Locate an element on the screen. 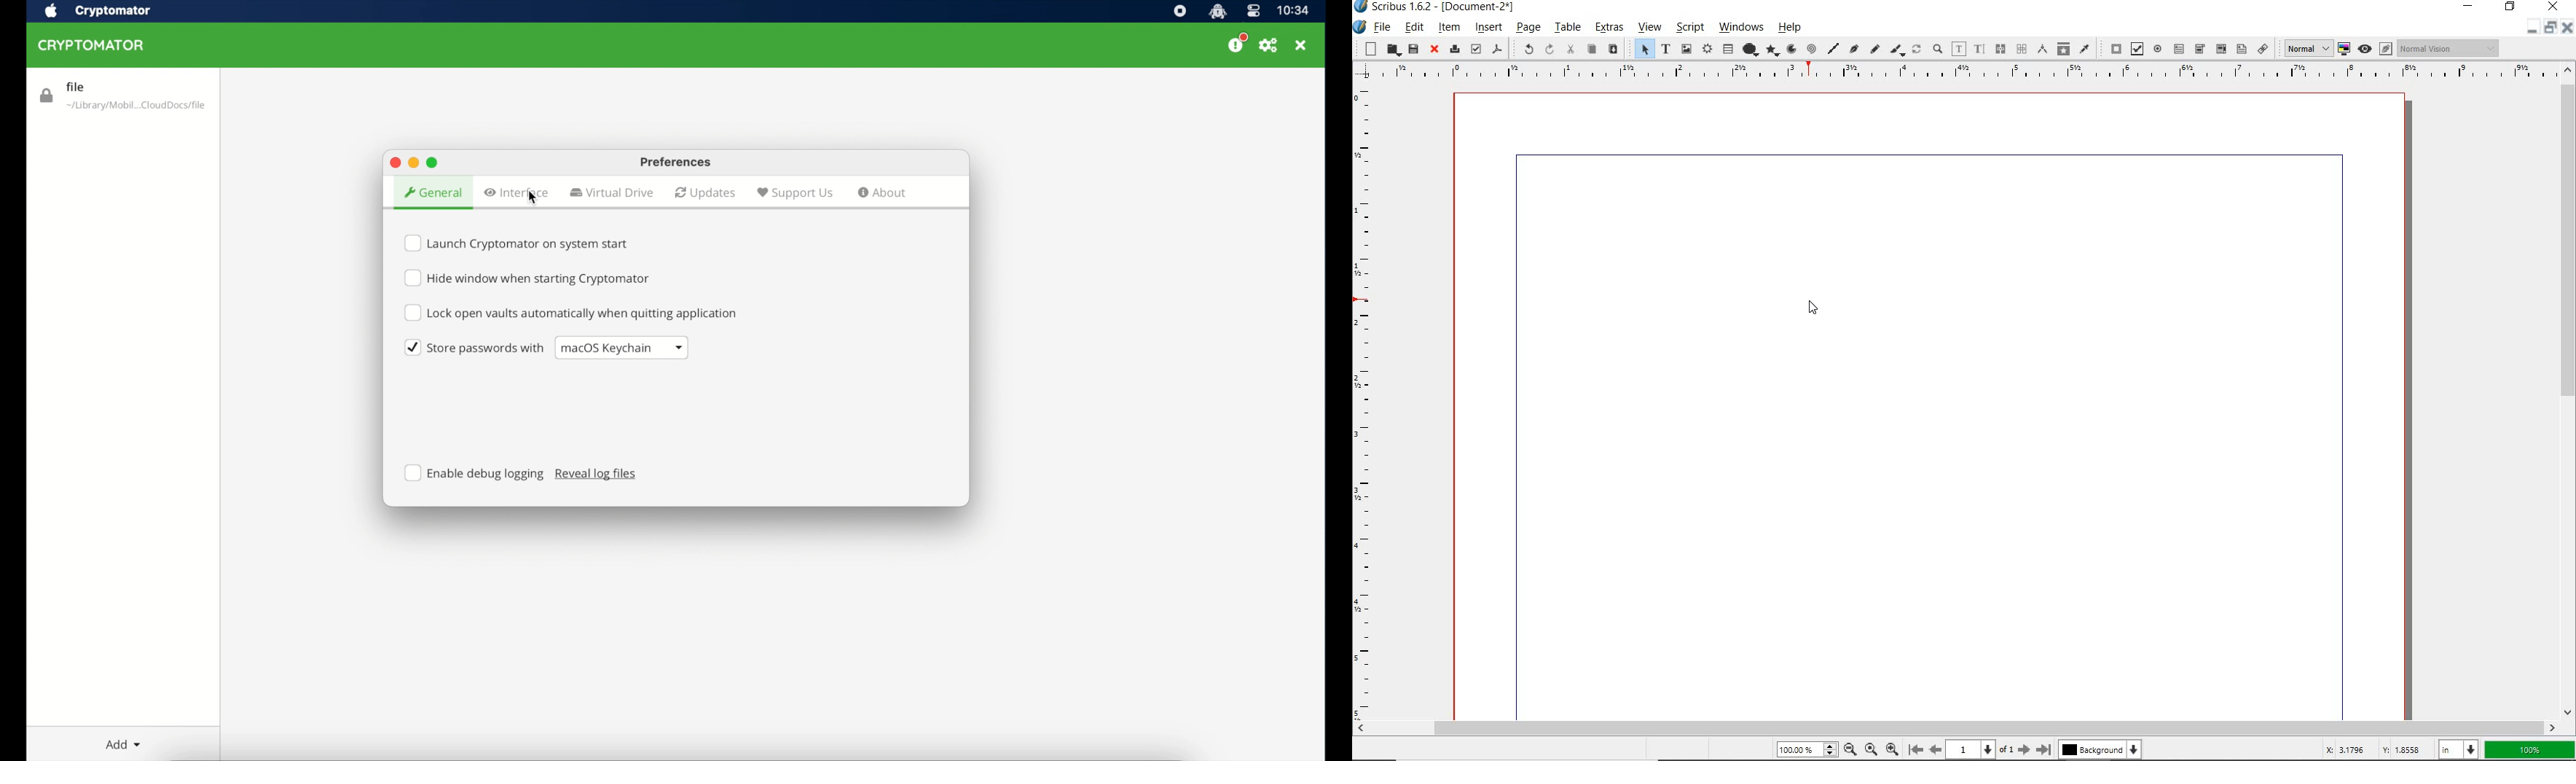  page is located at coordinates (1528, 28).